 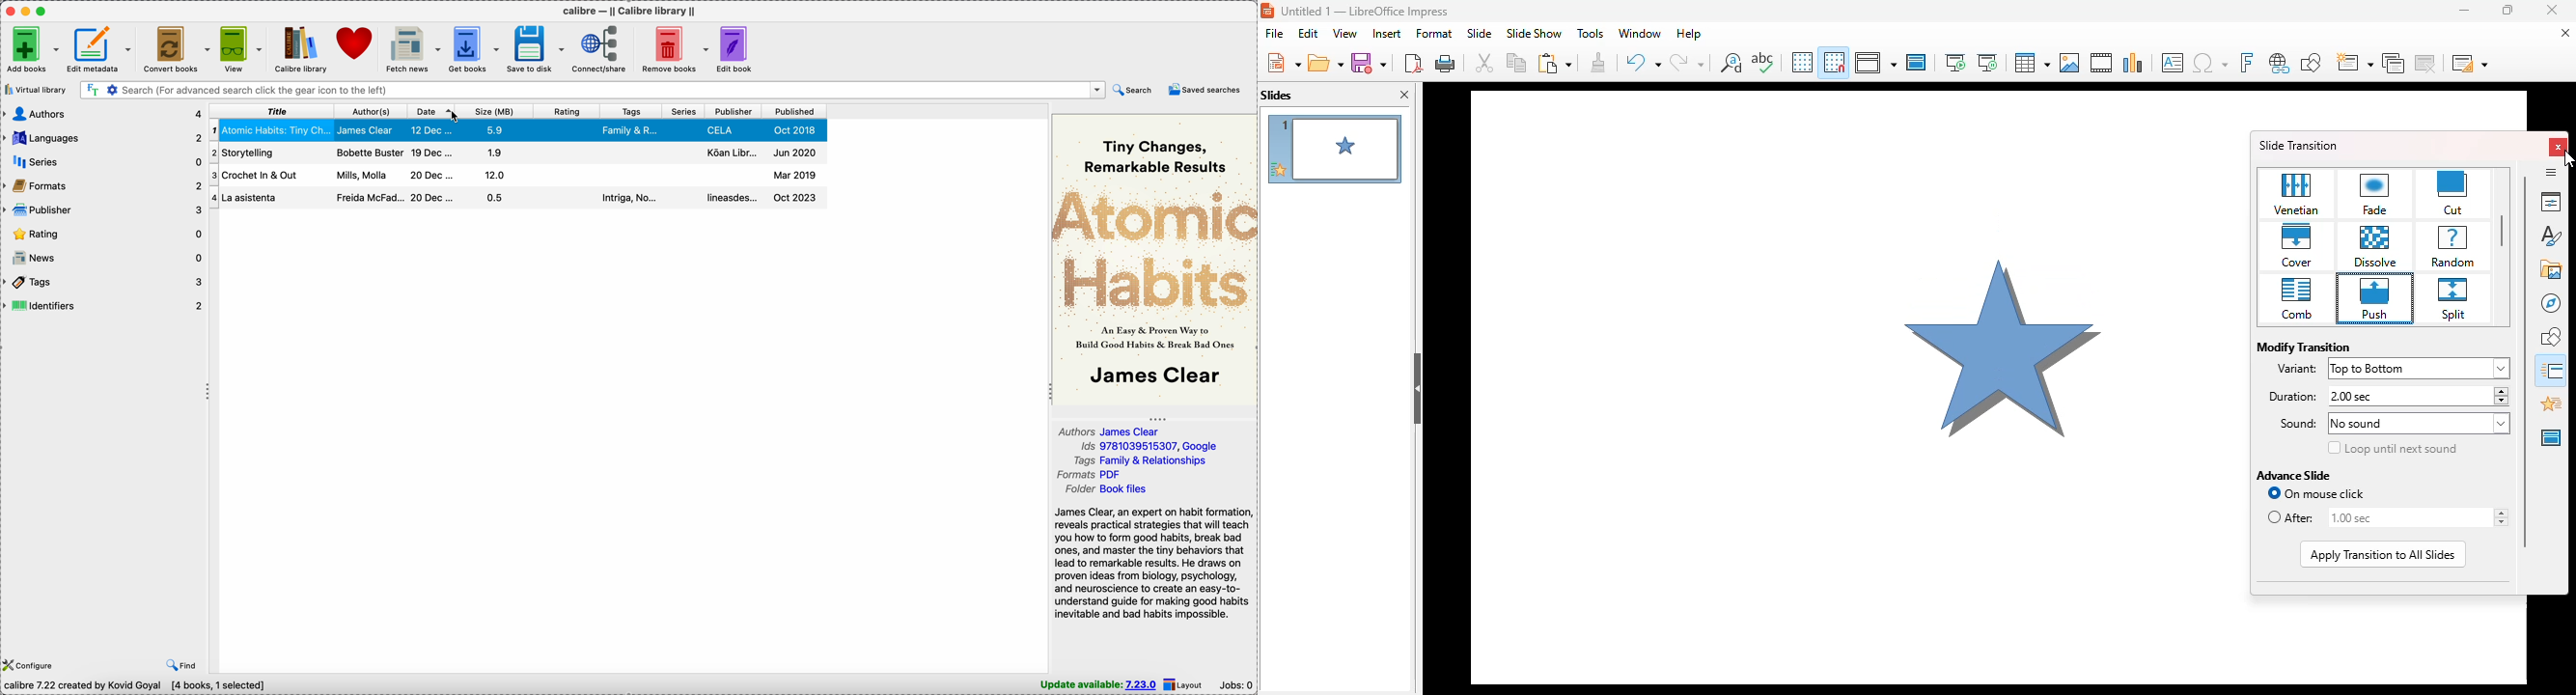 What do you see at coordinates (104, 136) in the screenshot?
I see `languages` at bounding box center [104, 136].